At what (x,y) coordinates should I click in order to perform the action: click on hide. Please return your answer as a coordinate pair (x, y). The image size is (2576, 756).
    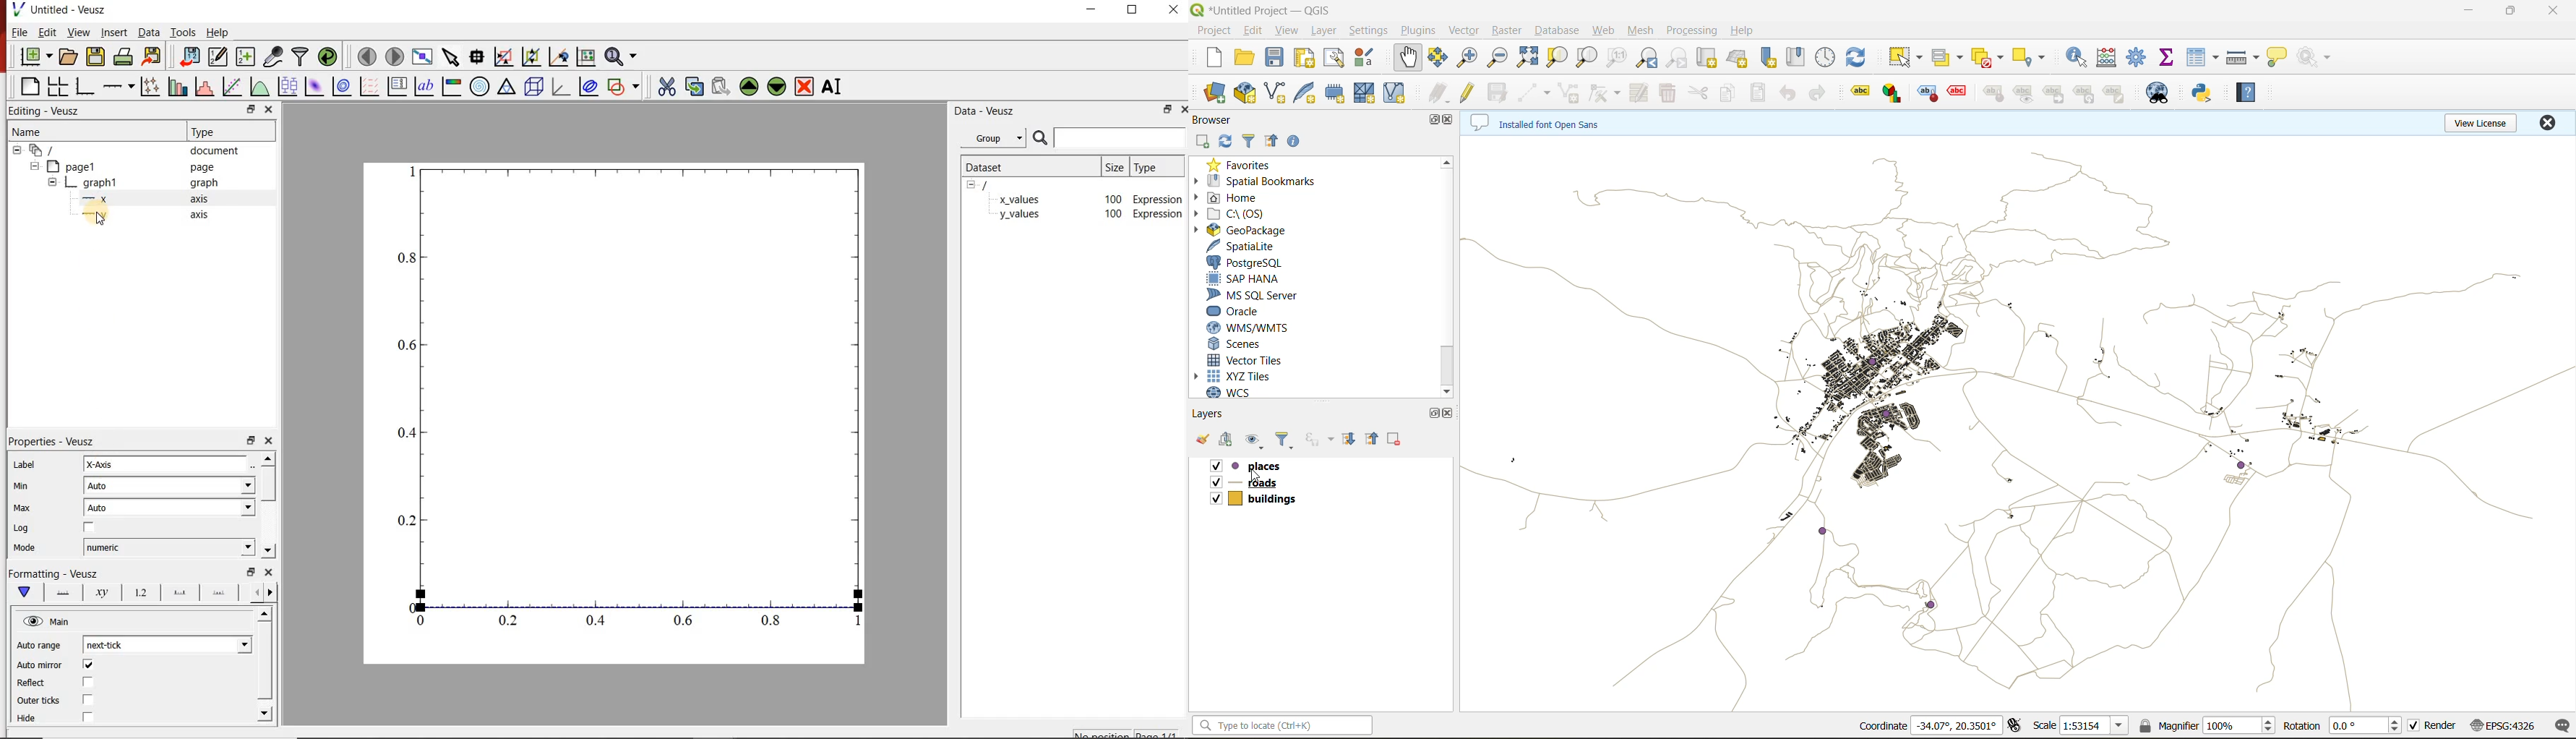
    Looking at the image, I should click on (976, 185).